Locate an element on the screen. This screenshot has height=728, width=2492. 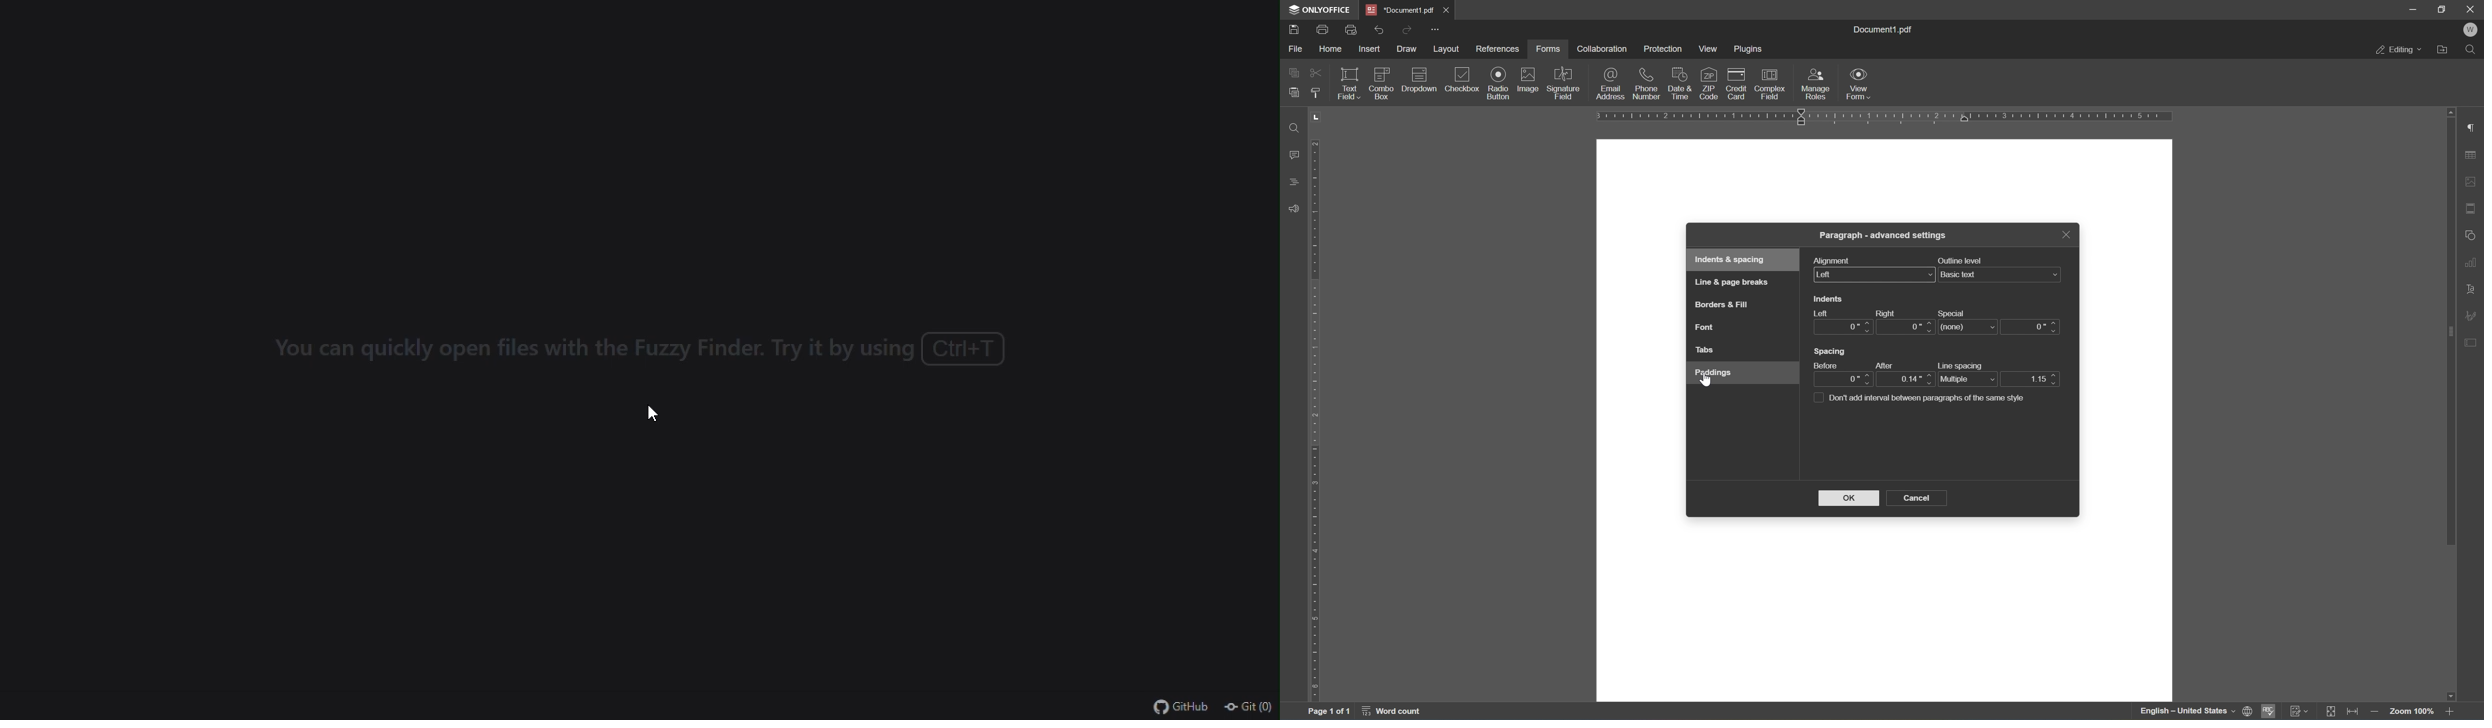
OK is located at coordinates (1849, 497).